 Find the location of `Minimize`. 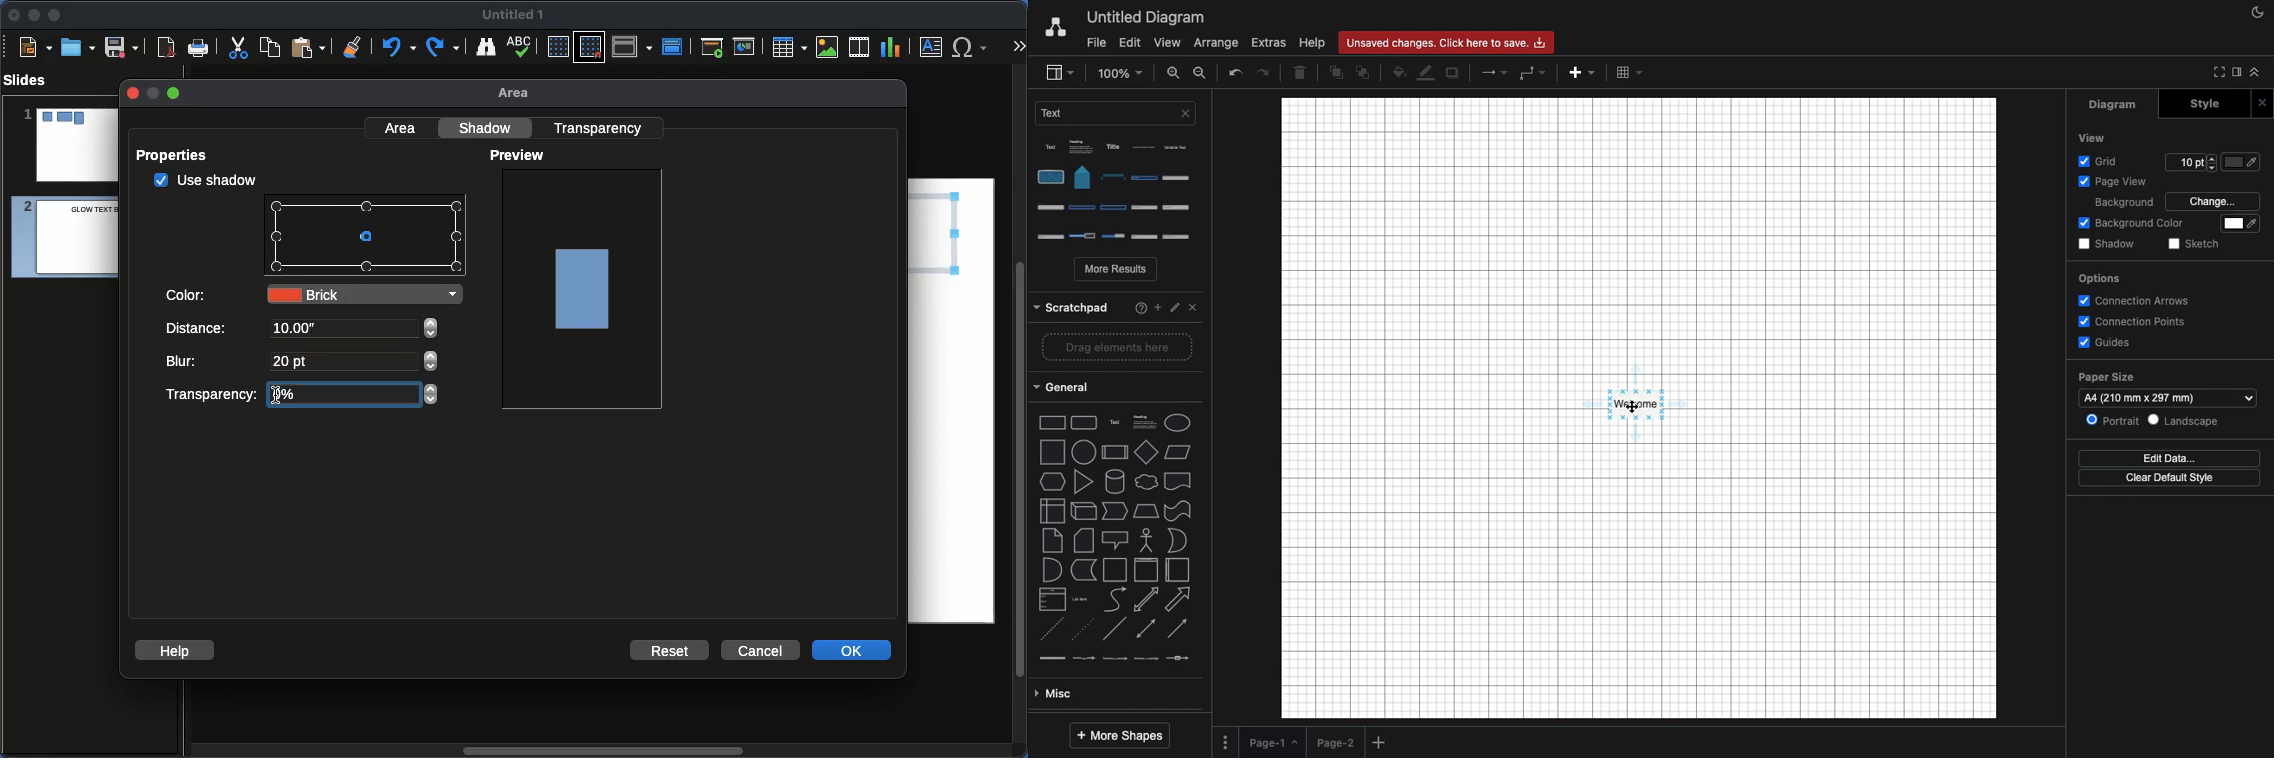

Minimize is located at coordinates (33, 14).